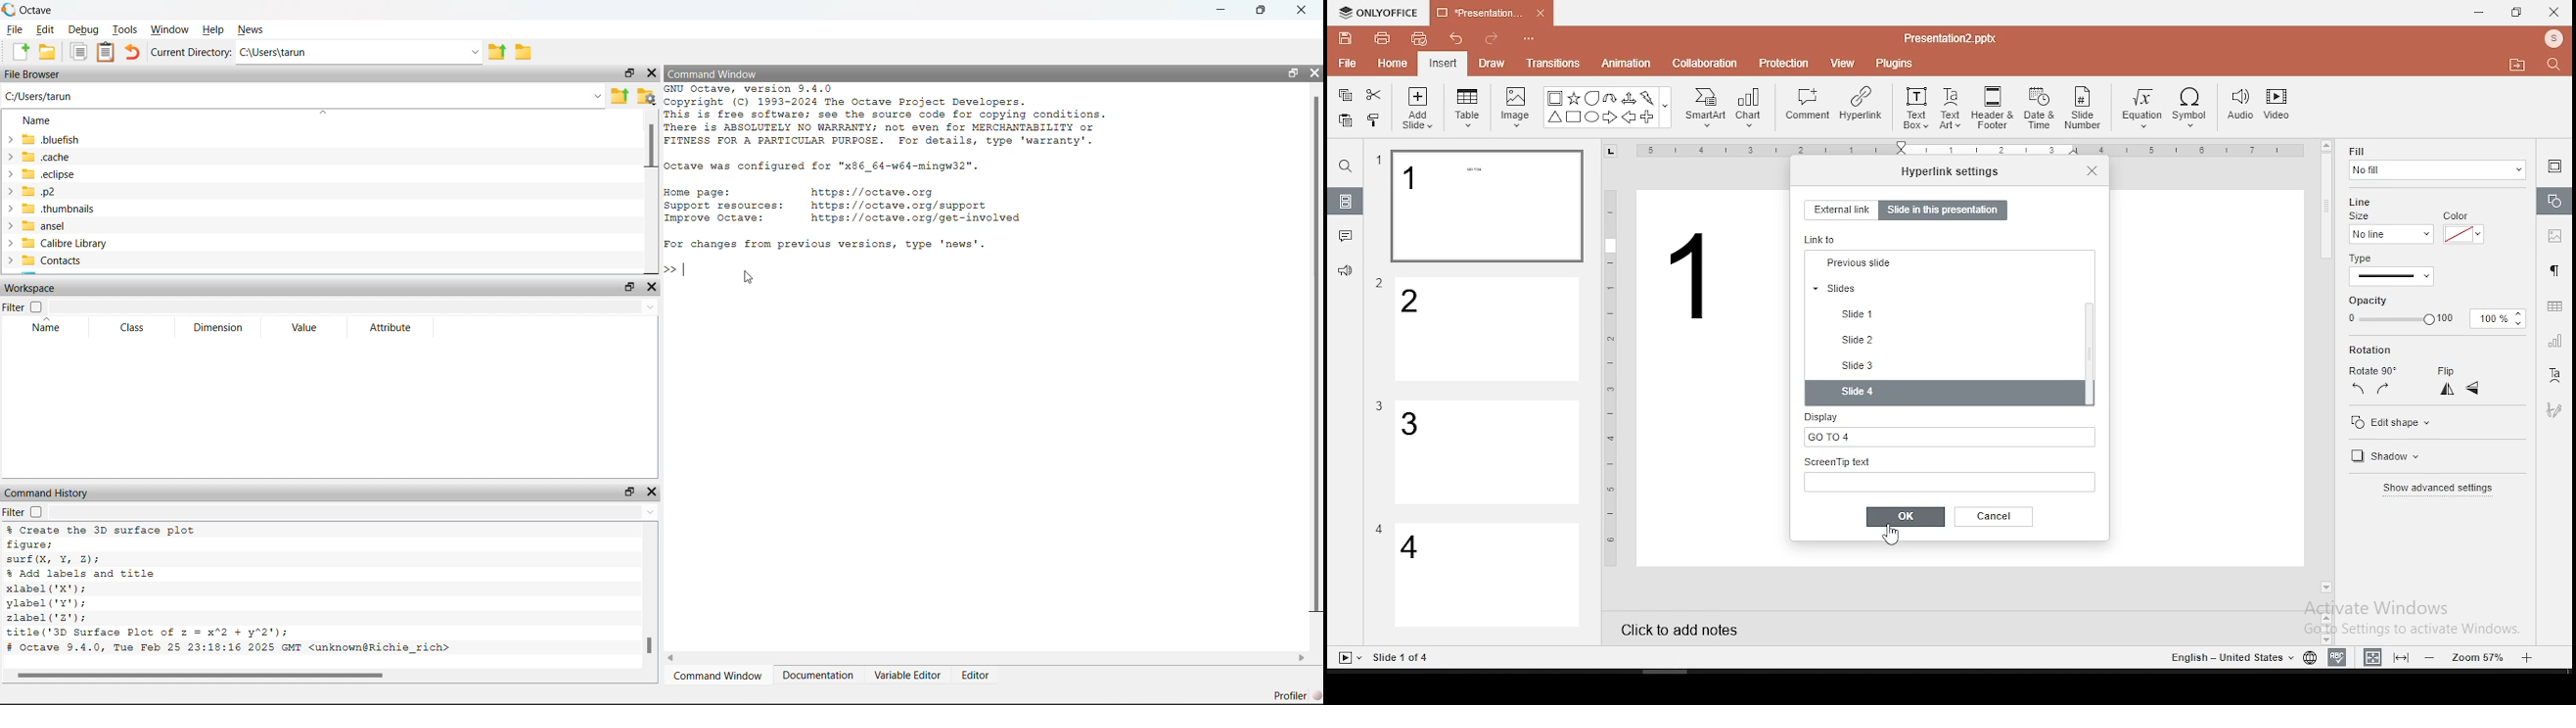 The image size is (2576, 728). I want to click on , so click(1530, 39).